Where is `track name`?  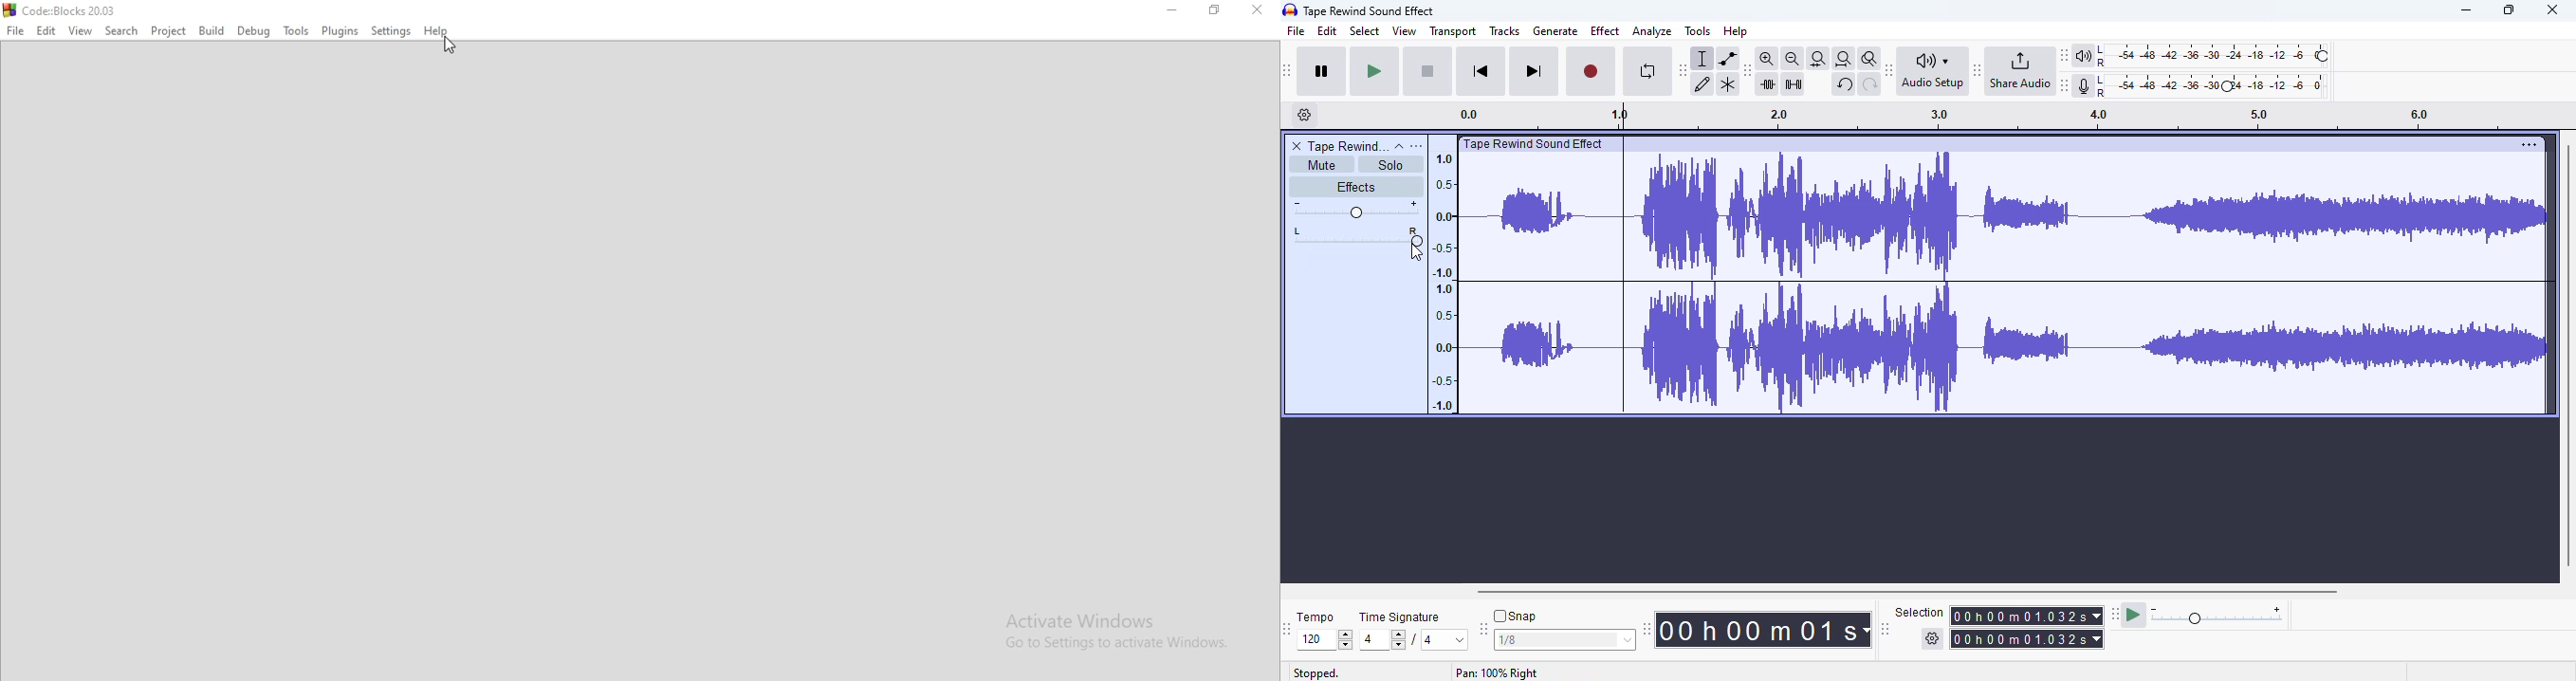
track name is located at coordinates (1349, 145).